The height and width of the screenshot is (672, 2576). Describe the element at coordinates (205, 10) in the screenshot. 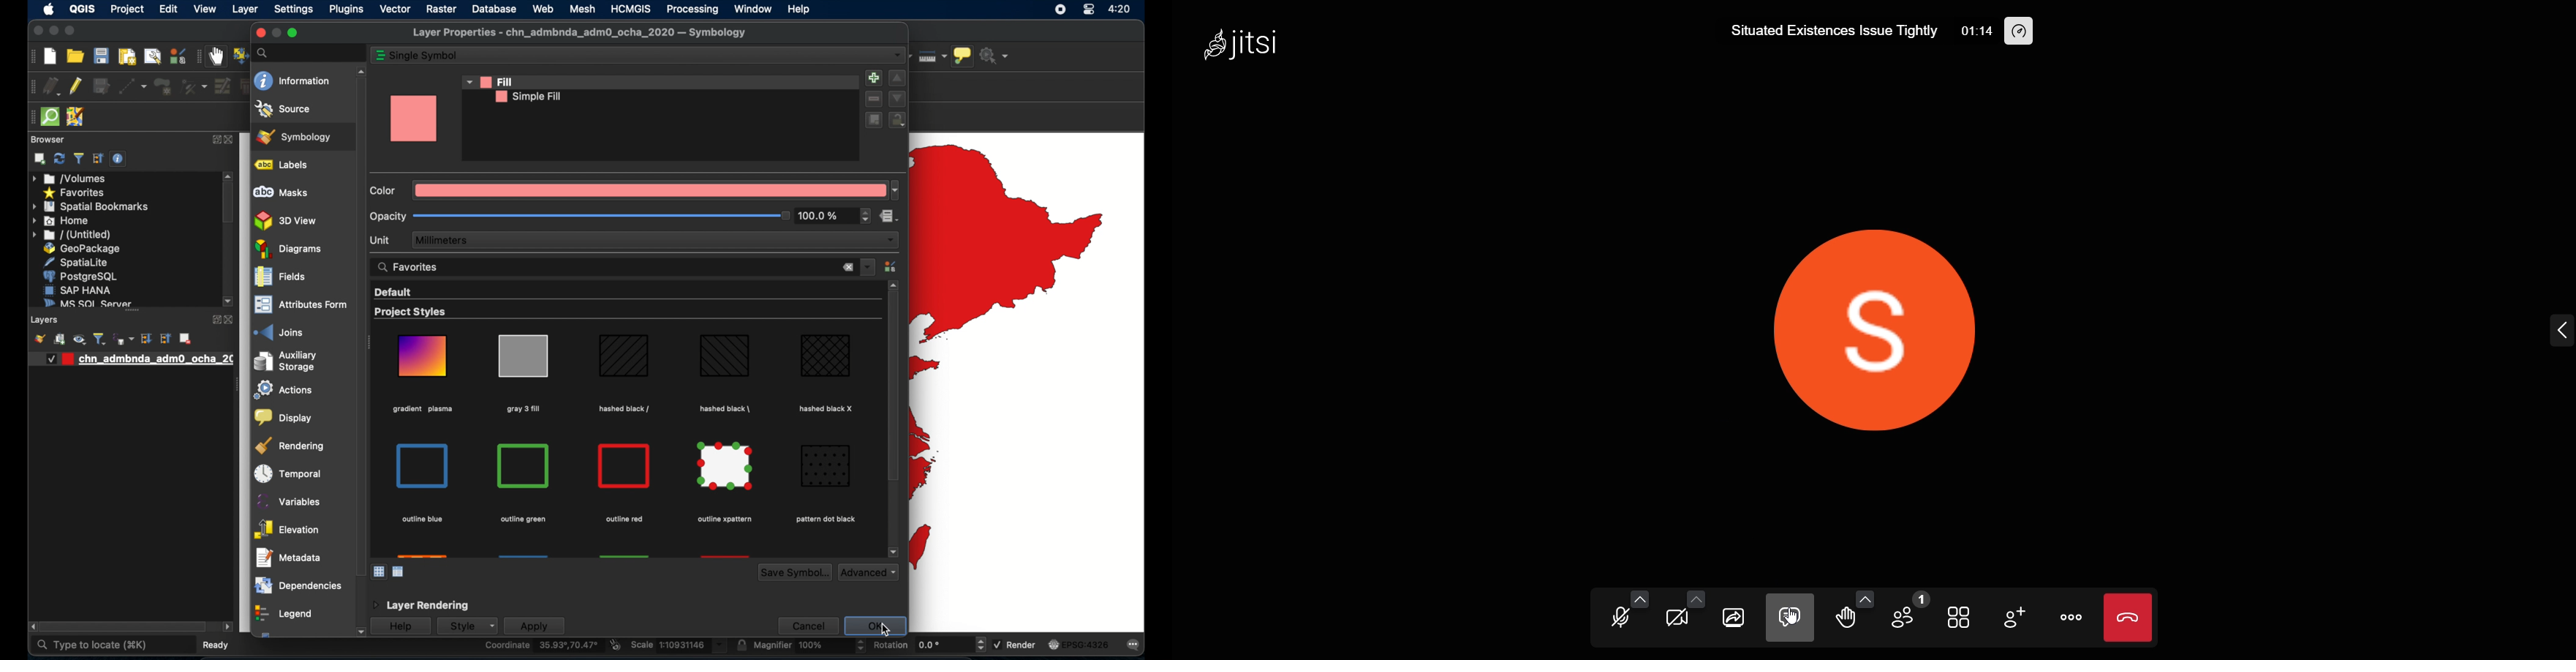

I see `view` at that location.